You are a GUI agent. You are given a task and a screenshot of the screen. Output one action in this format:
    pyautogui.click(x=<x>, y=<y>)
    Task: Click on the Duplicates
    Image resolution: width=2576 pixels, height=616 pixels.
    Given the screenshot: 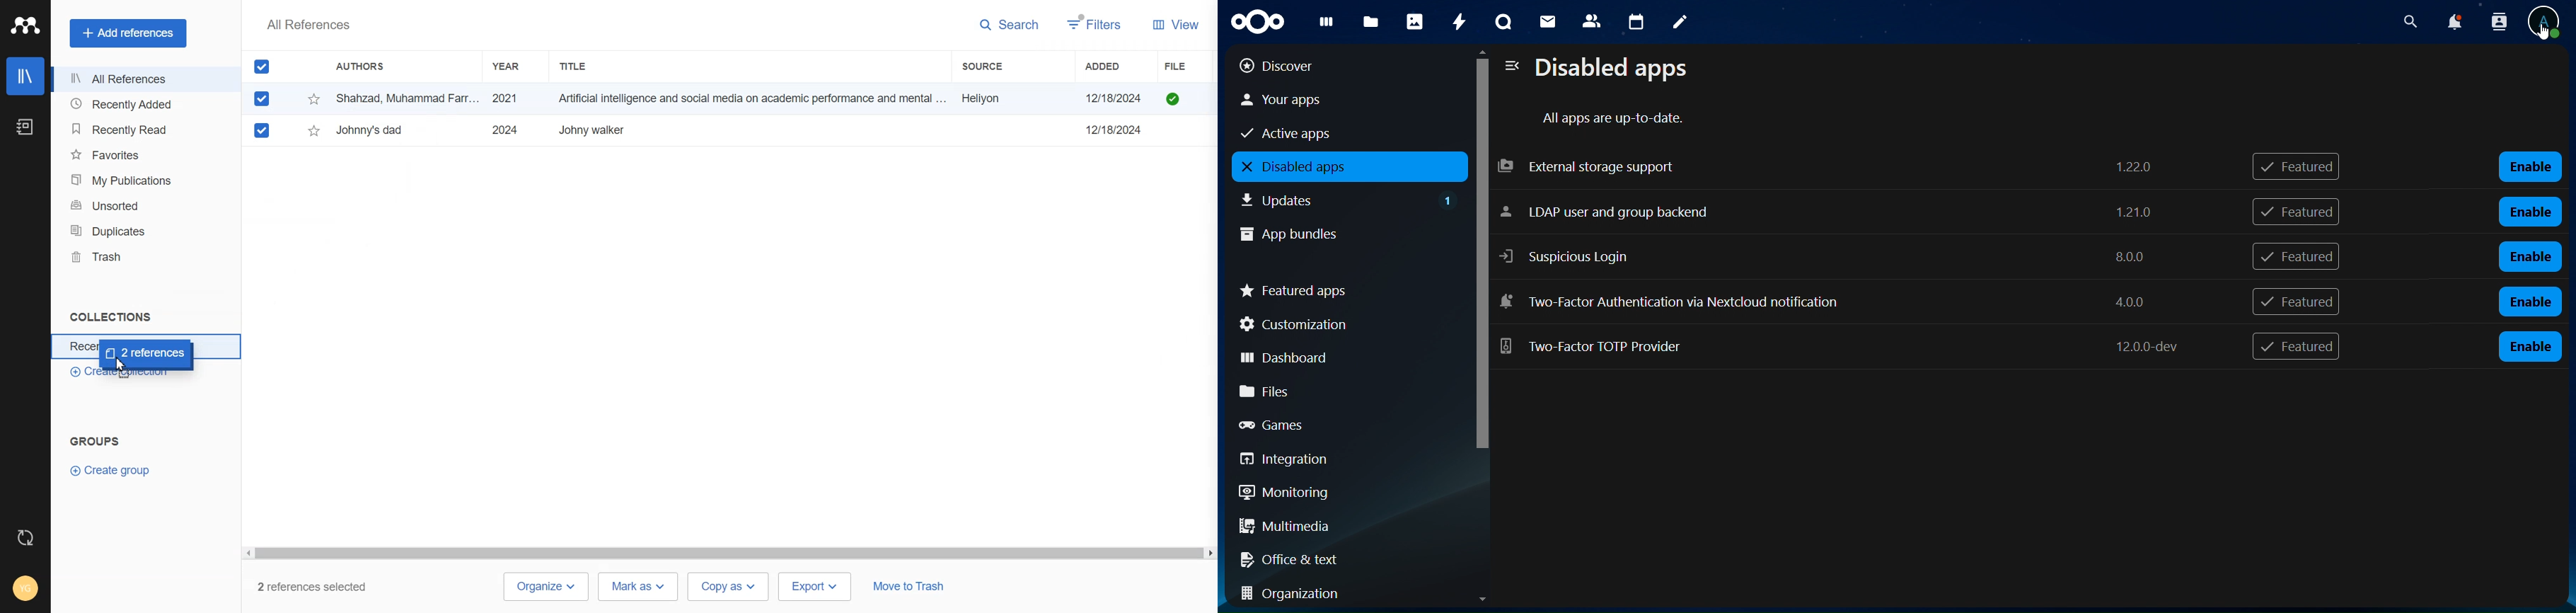 What is the action you would take?
    pyautogui.click(x=141, y=231)
    